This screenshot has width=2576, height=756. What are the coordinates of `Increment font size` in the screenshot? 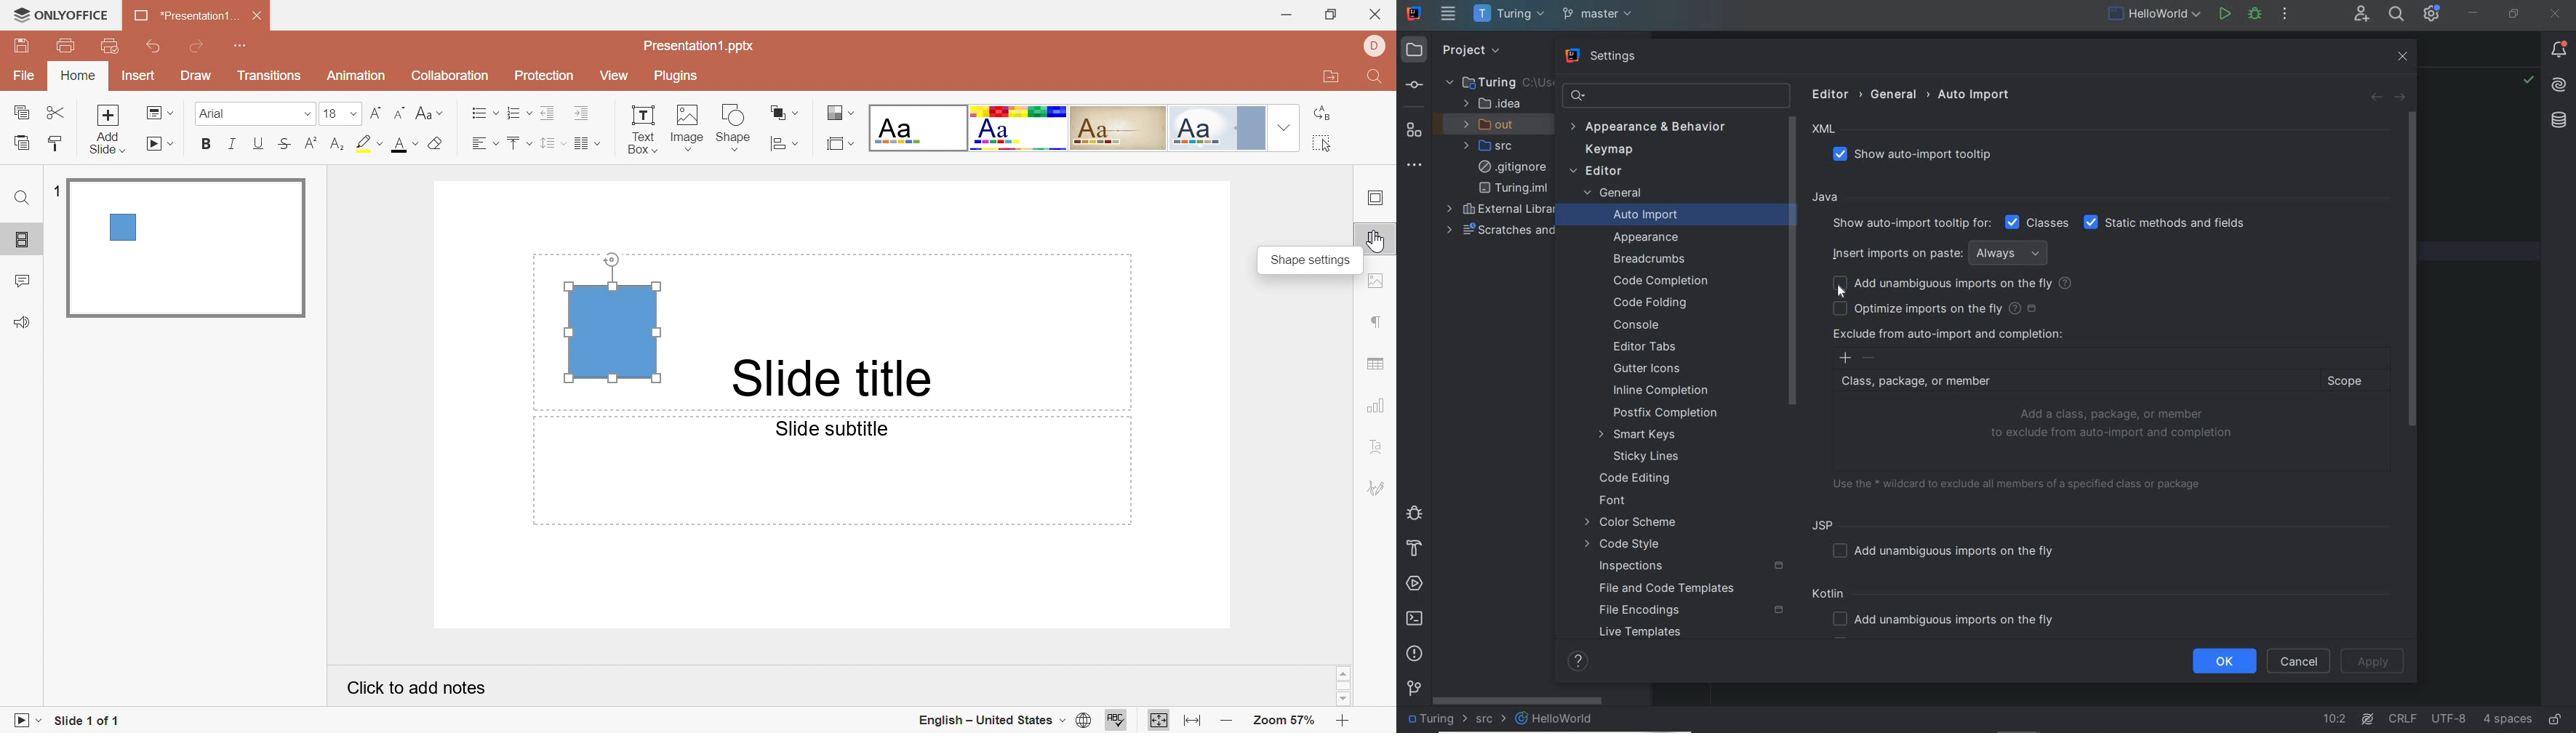 It's located at (372, 116).